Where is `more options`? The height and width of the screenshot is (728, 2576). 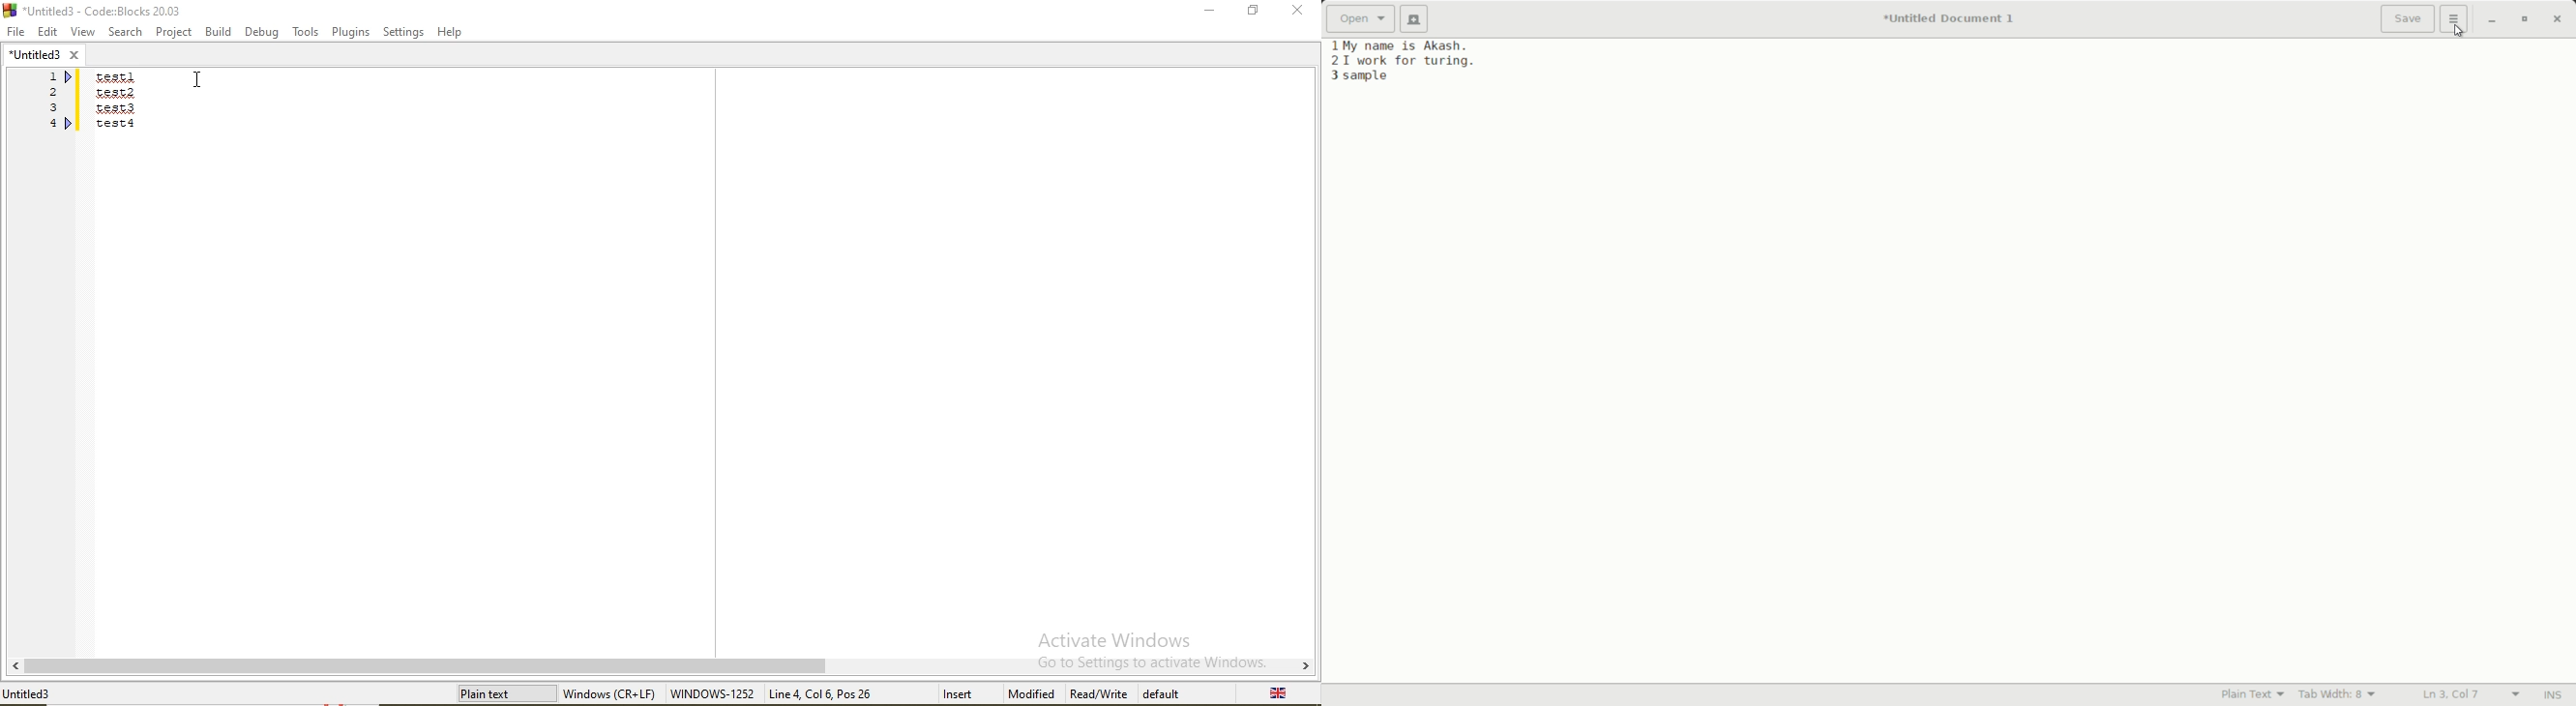 more options is located at coordinates (2456, 19).